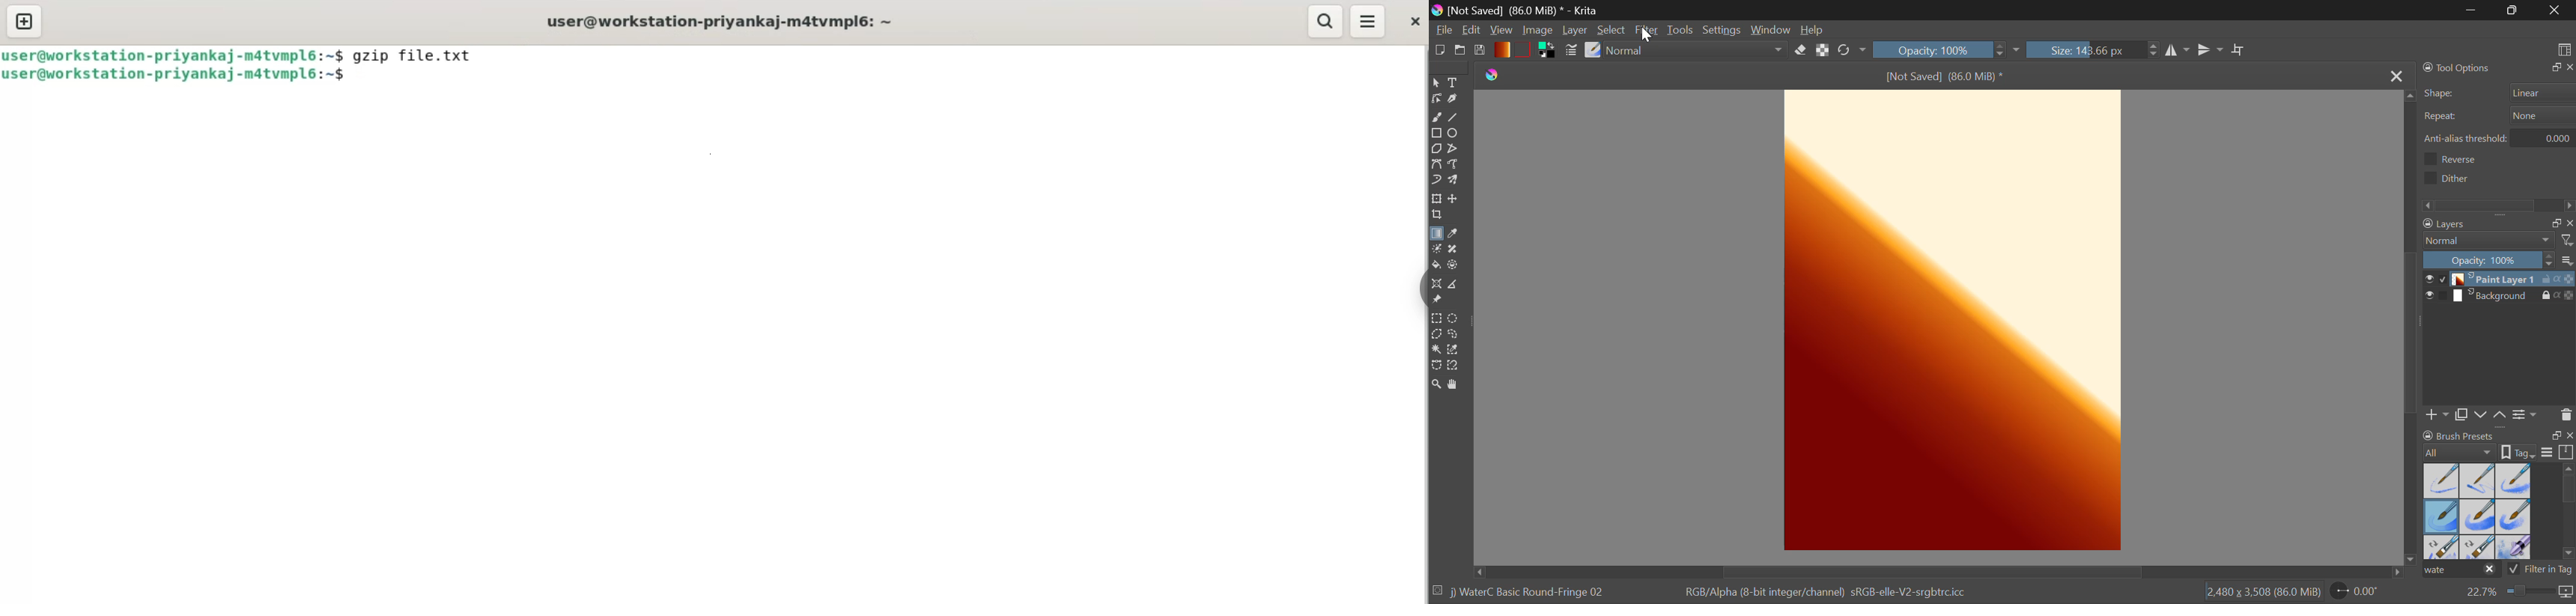  I want to click on Tool Options, so click(2458, 68).